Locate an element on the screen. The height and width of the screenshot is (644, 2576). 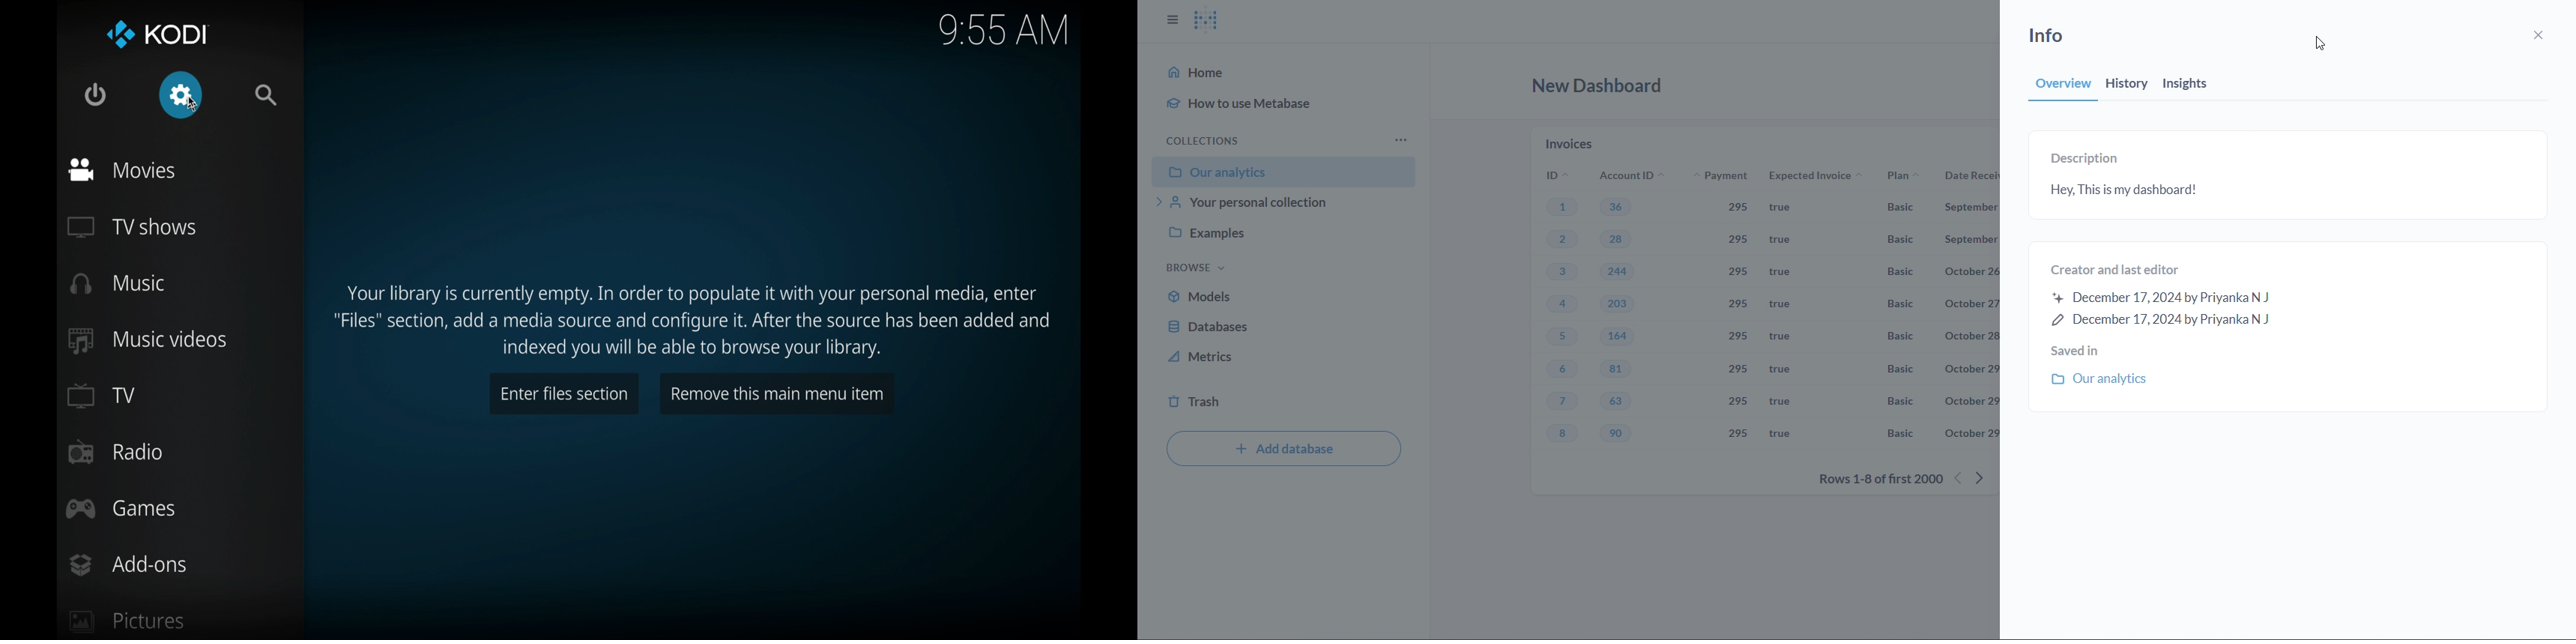
collection is located at coordinates (1207, 139).